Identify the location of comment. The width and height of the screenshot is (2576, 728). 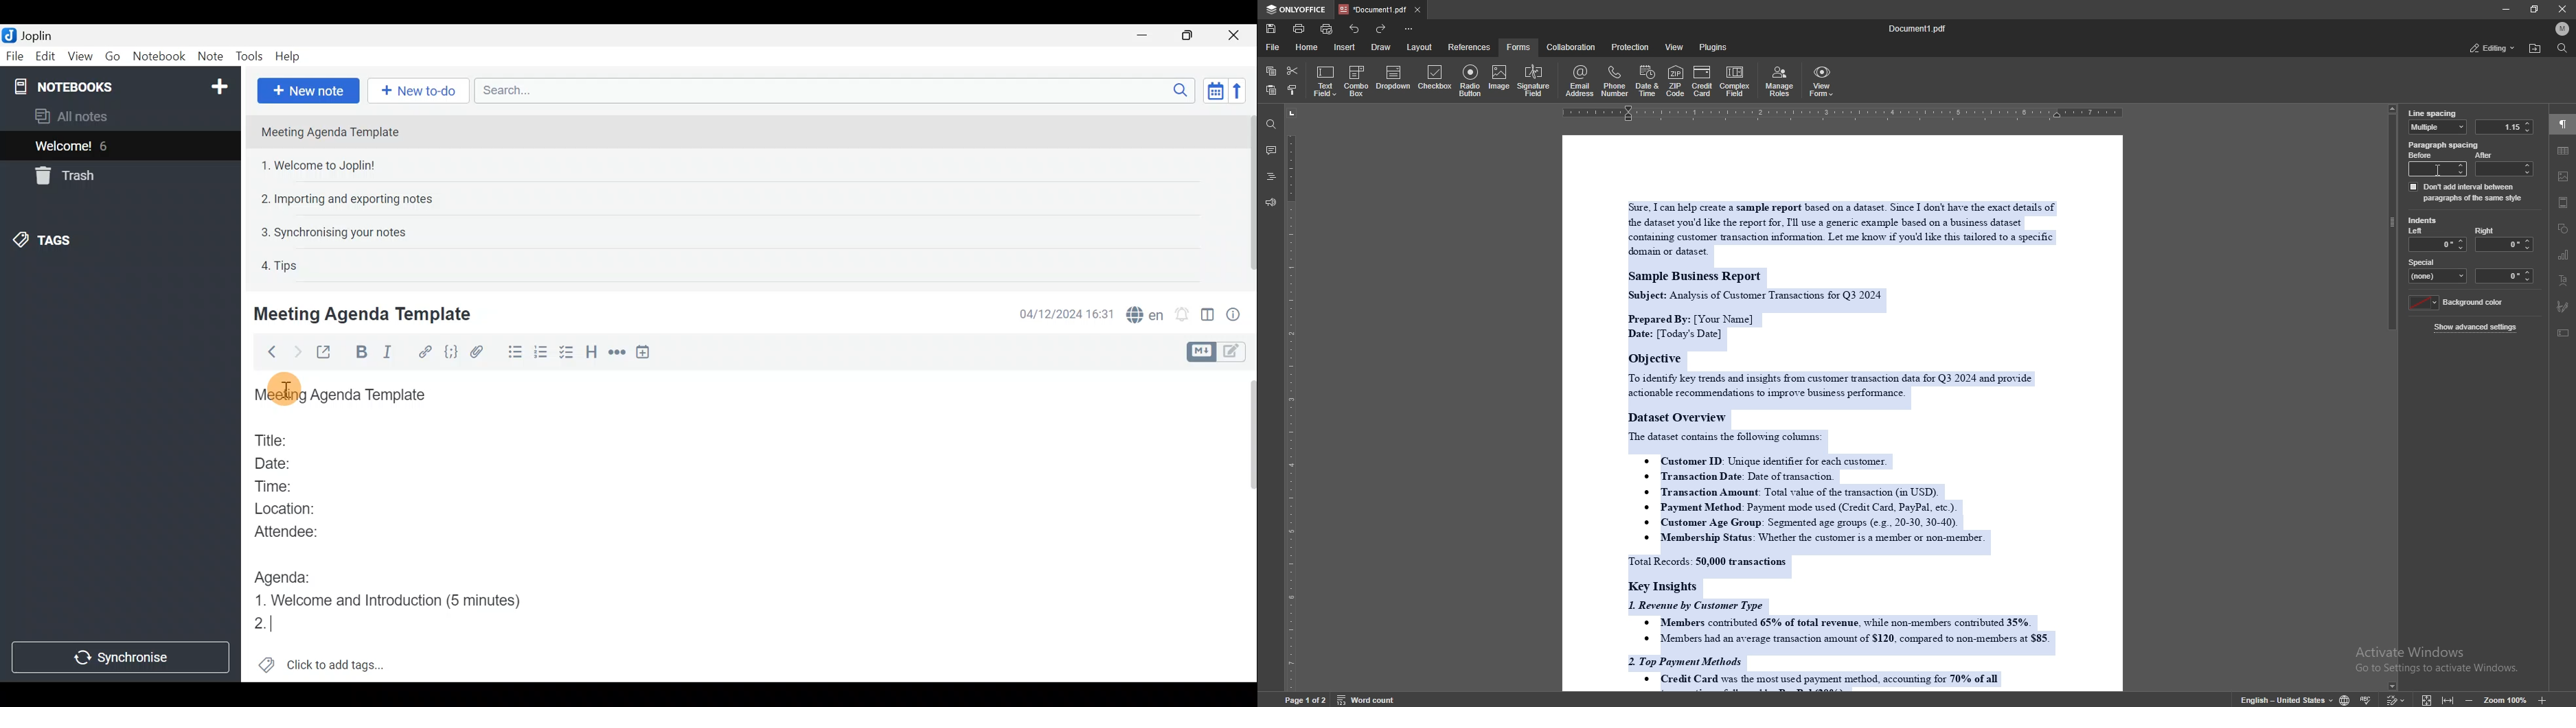
(1270, 150).